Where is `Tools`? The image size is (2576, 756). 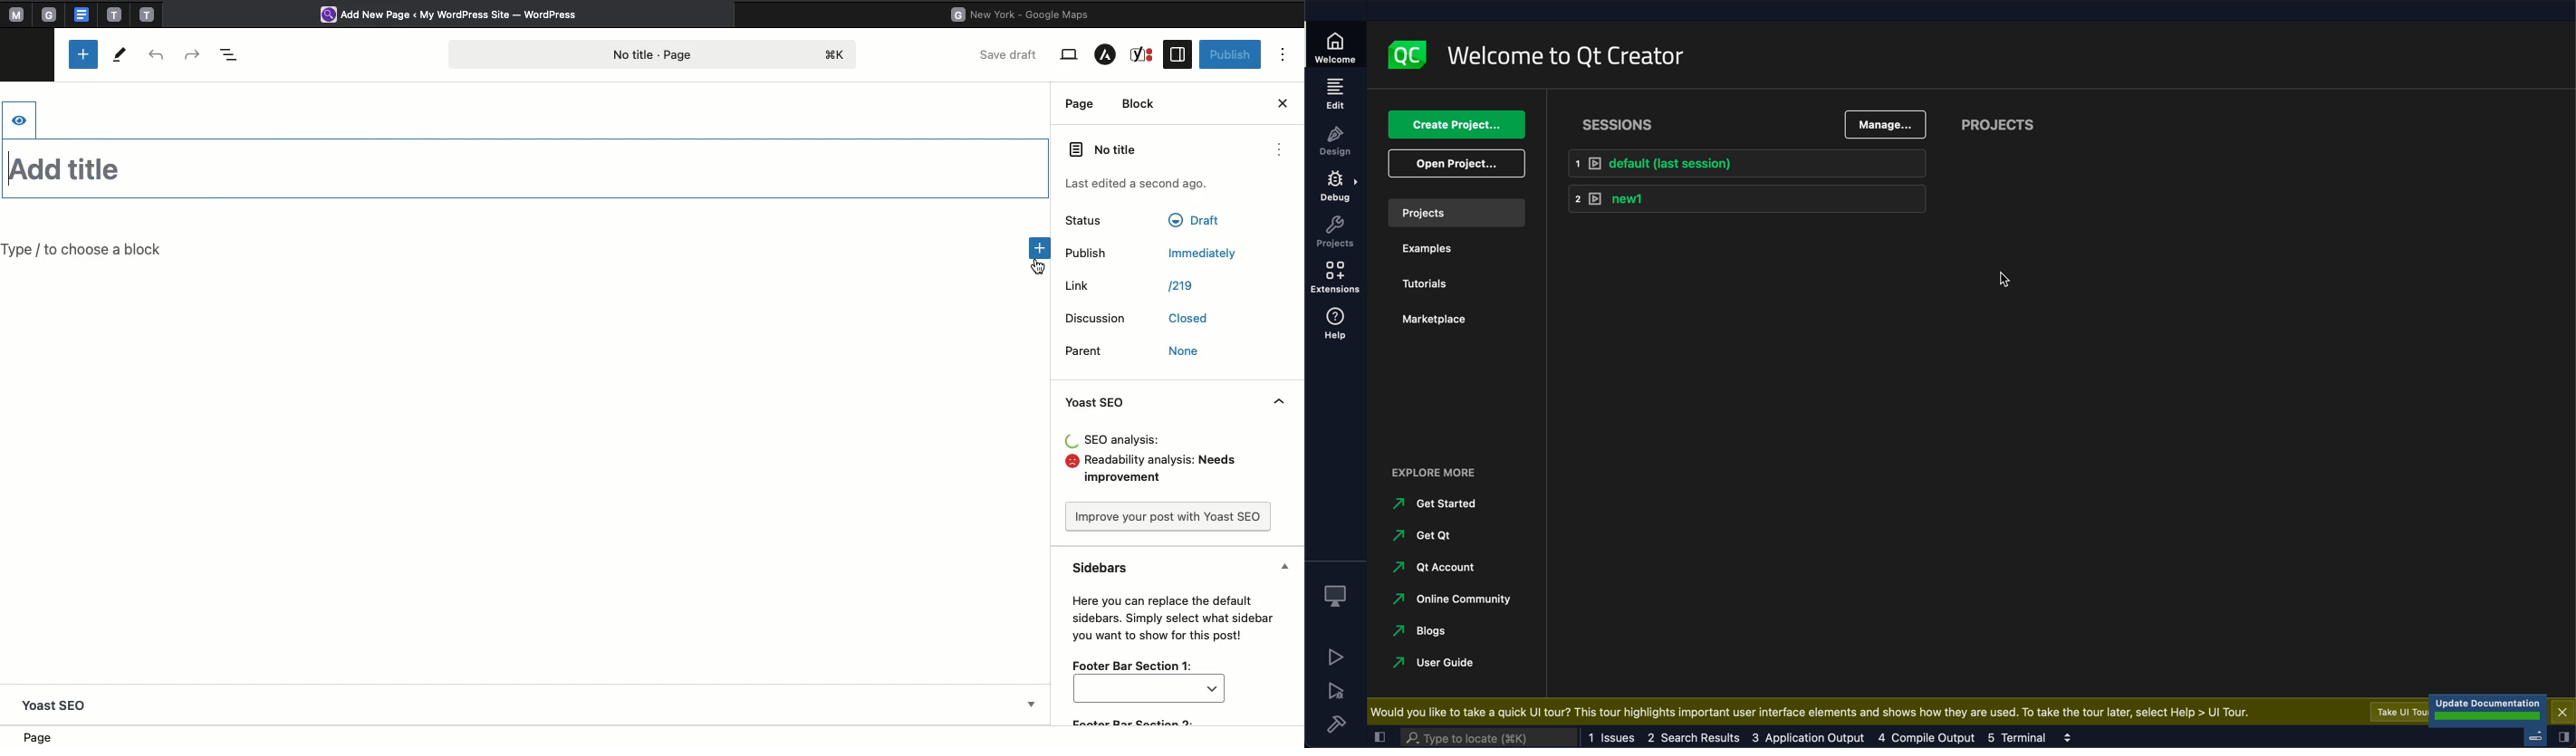
Tools is located at coordinates (119, 54).